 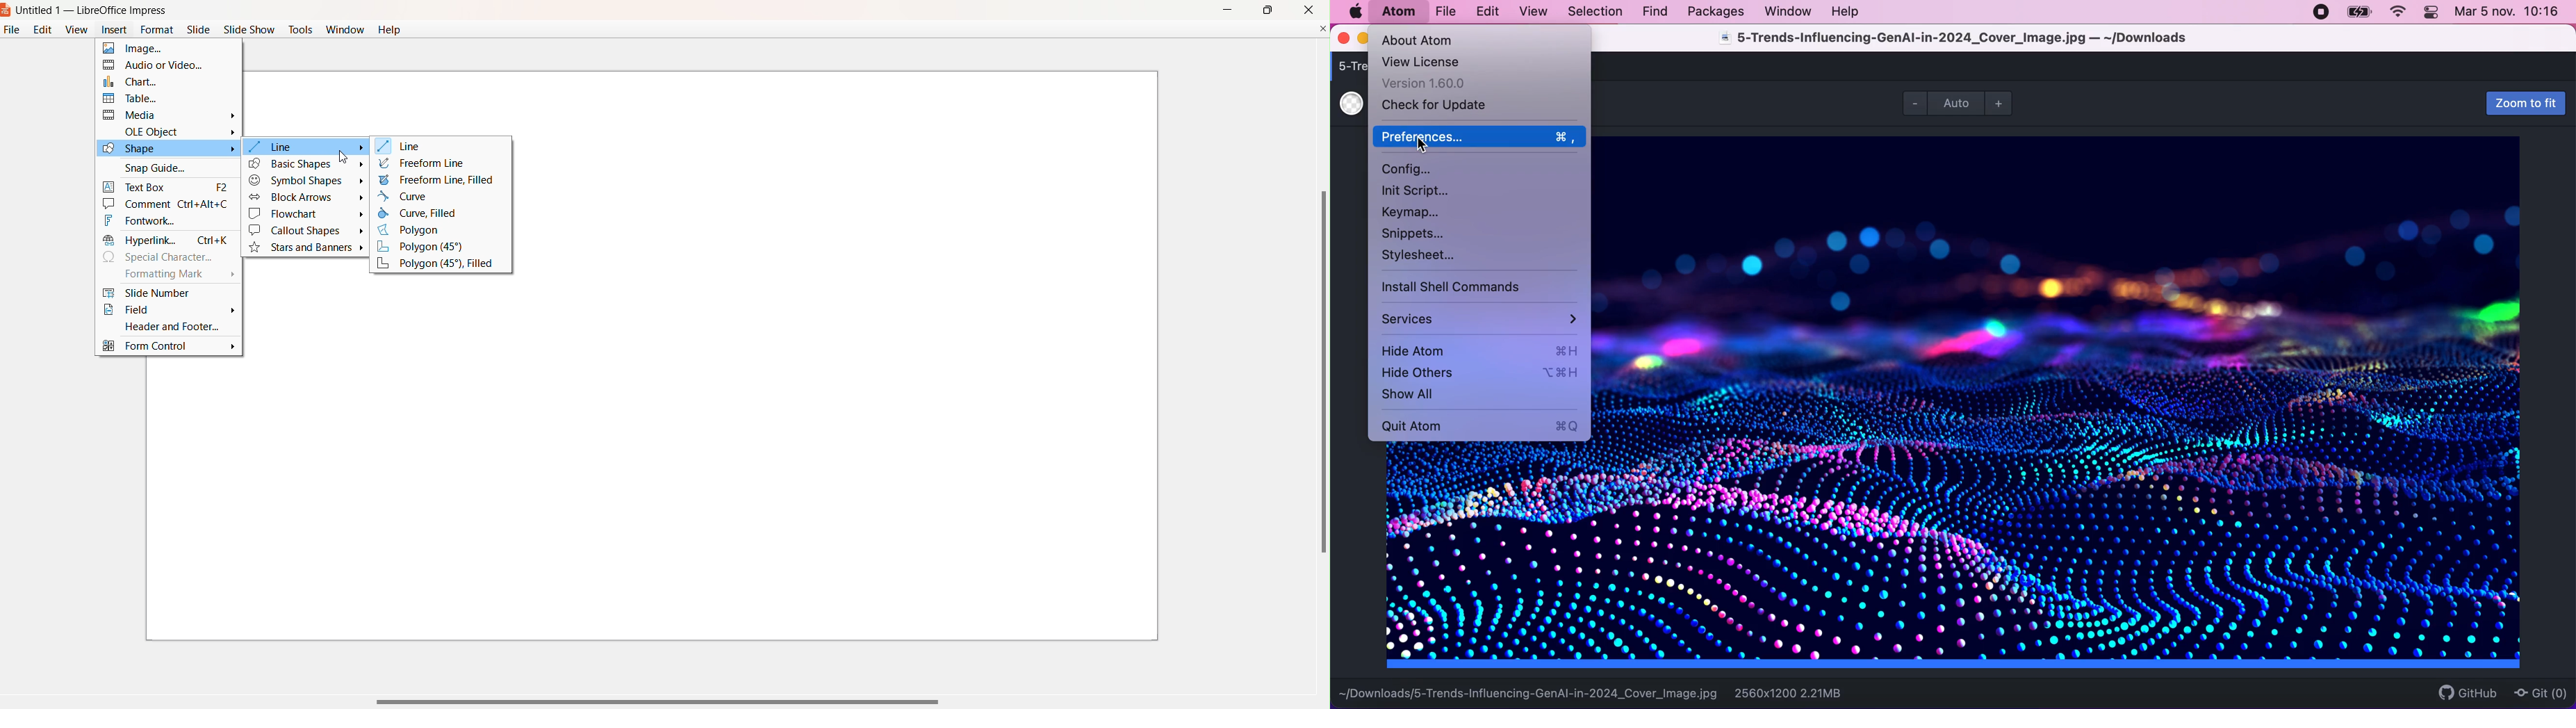 I want to click on hide atom, so click(x=1477, y=349).